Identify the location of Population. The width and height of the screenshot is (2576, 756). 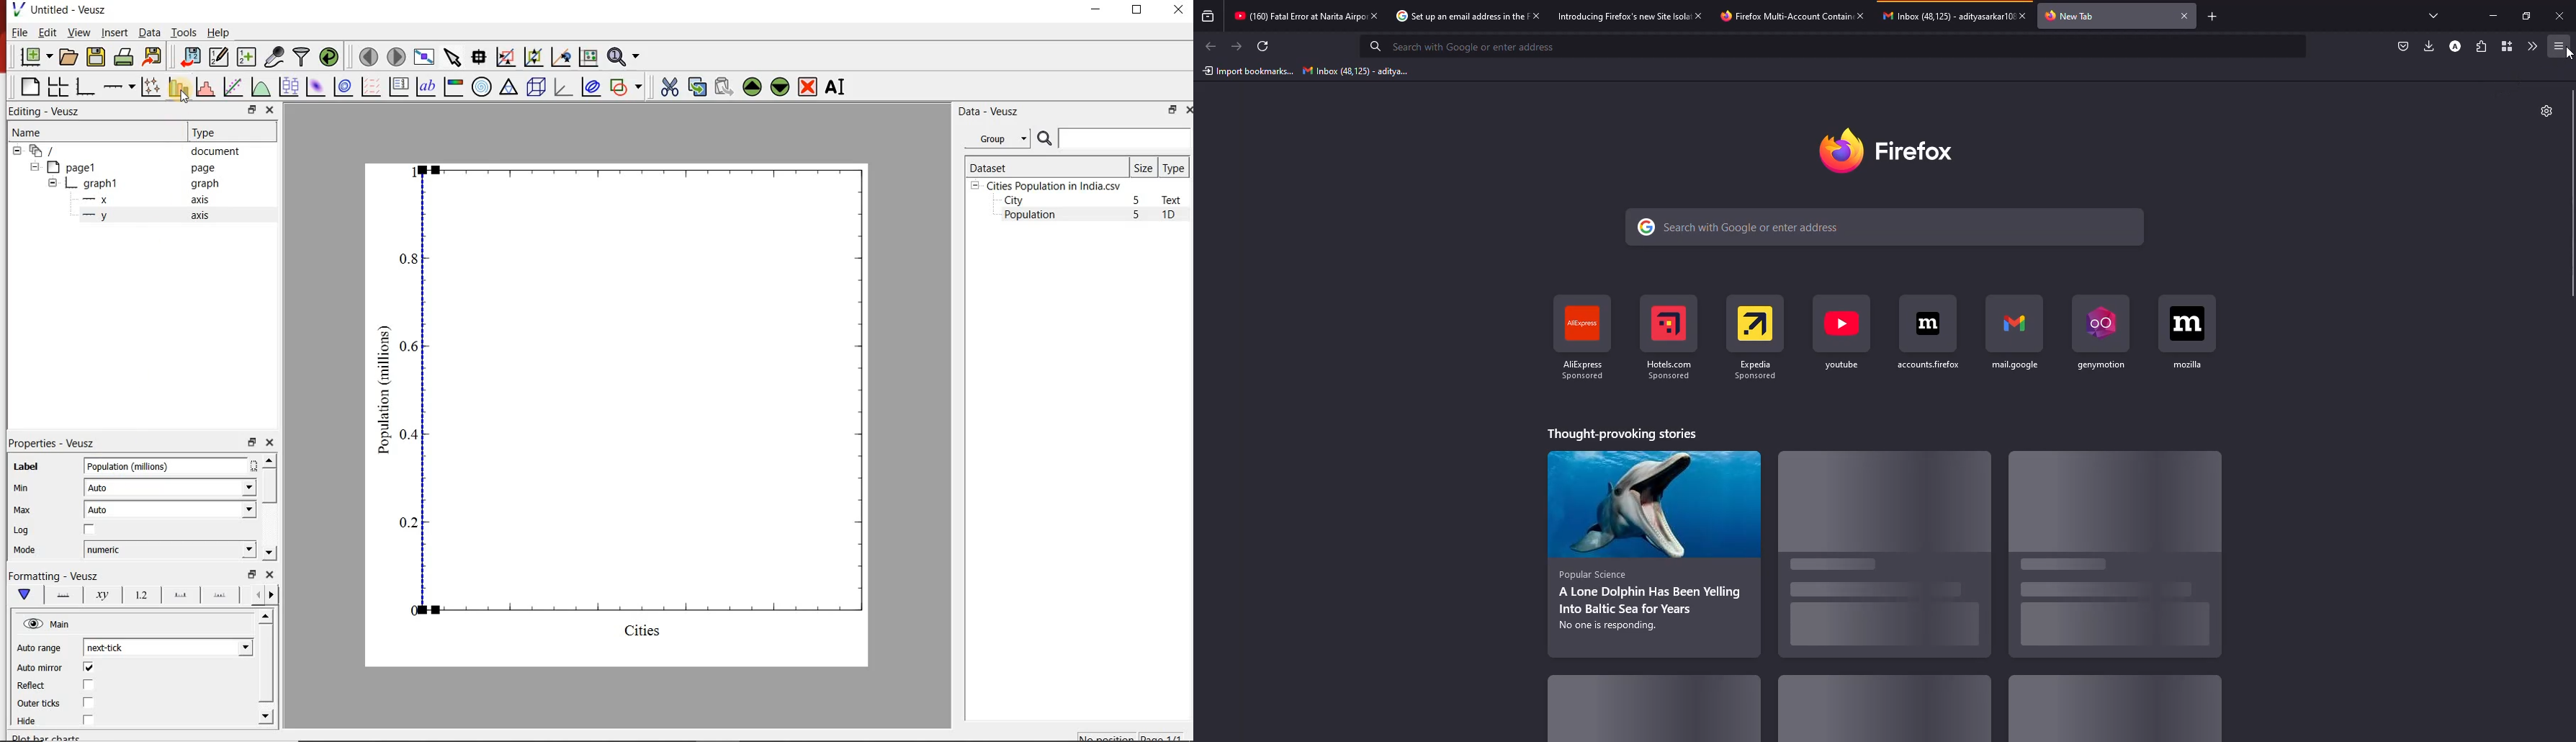
(1030, 216).